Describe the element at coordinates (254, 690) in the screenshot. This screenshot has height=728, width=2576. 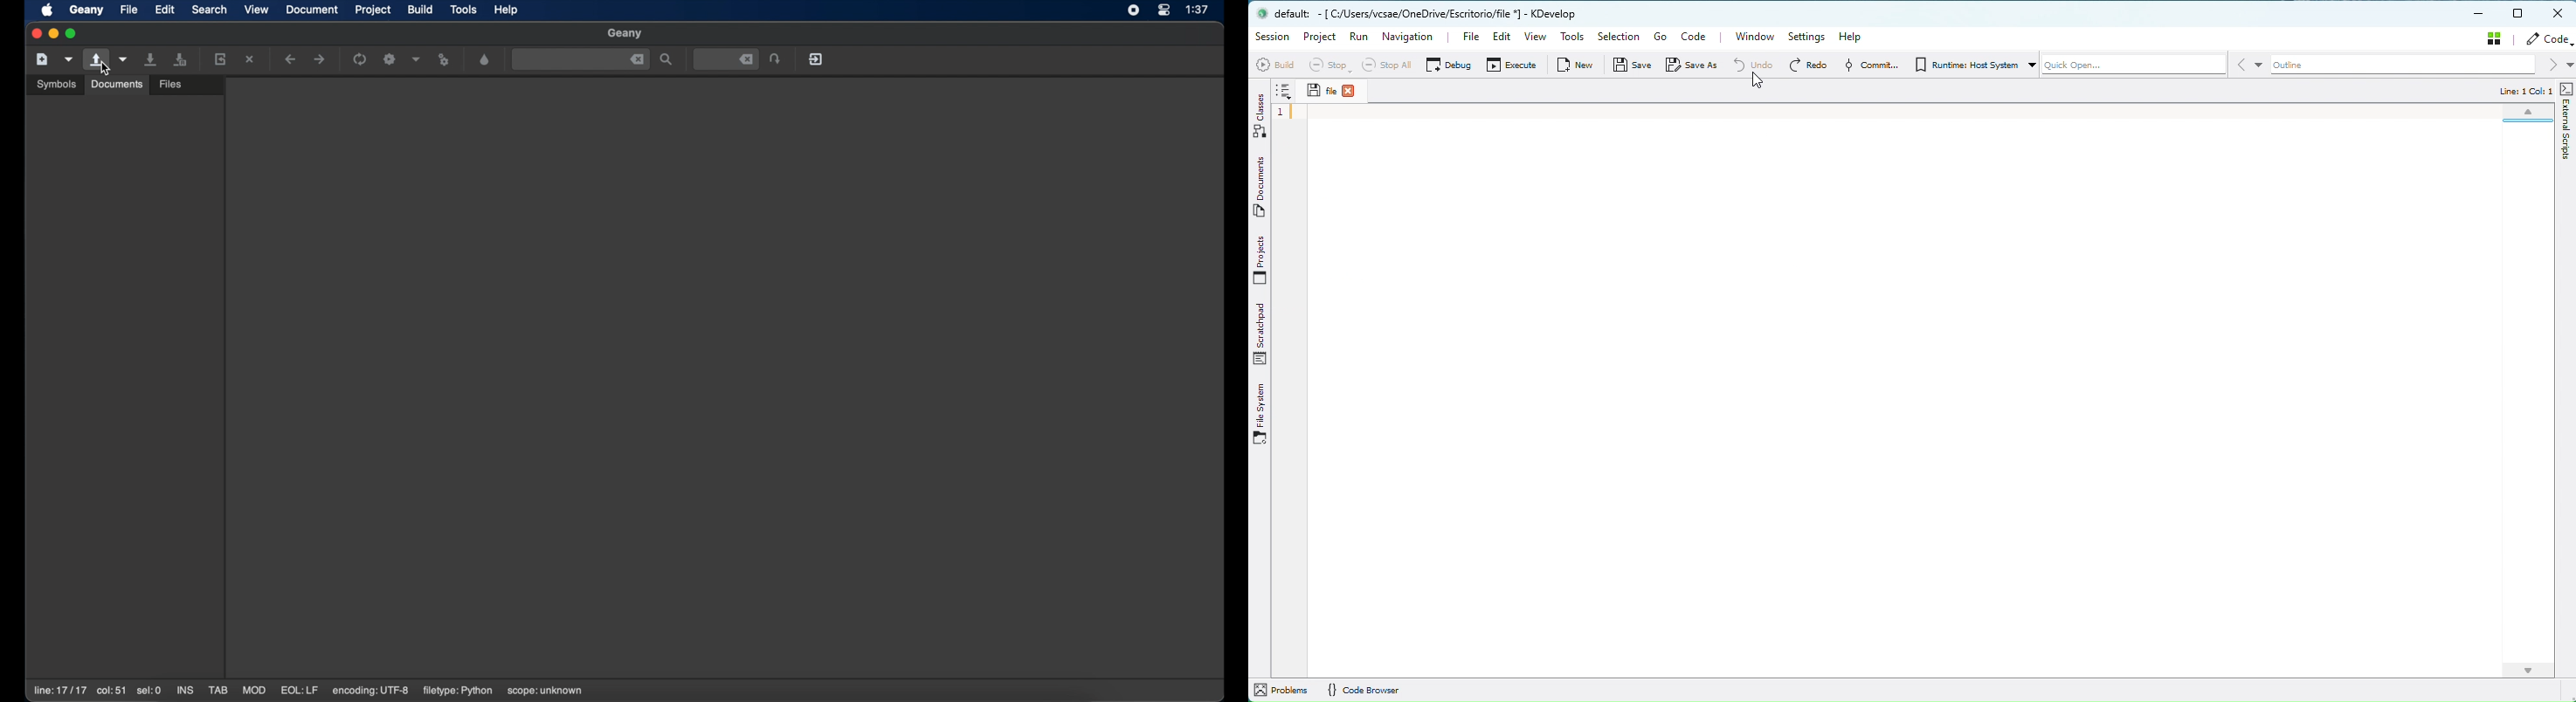
I see `MOD` at that location.